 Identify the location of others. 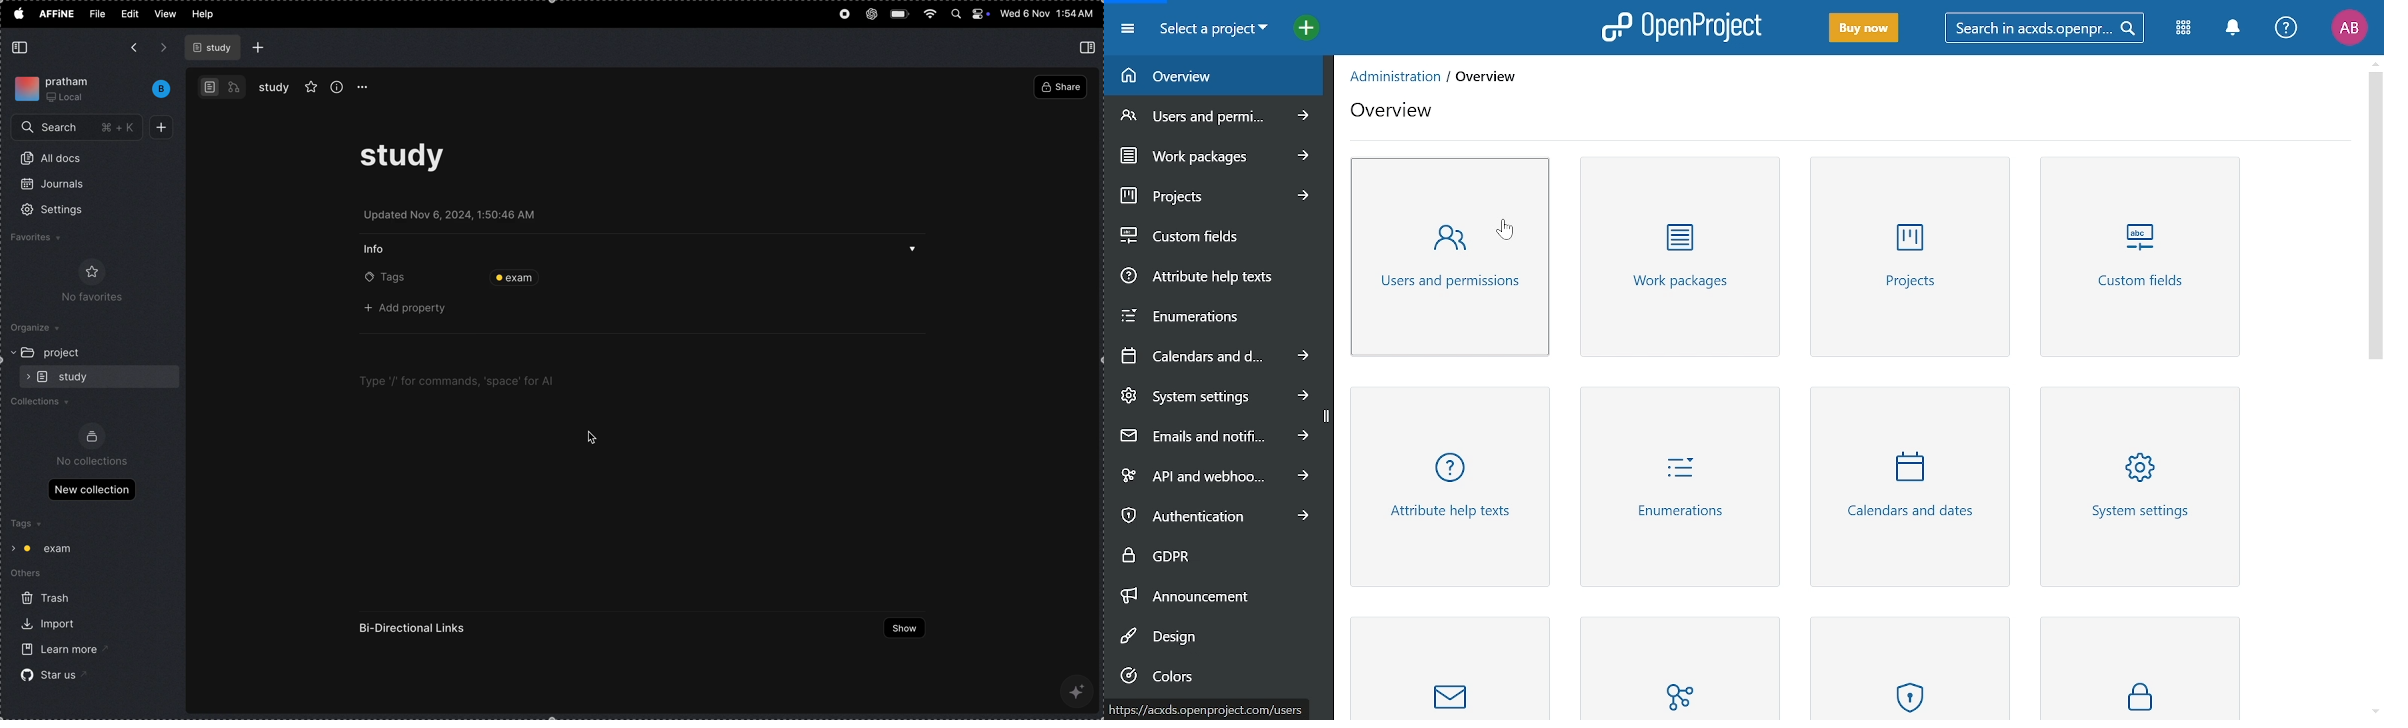
(34, 575).